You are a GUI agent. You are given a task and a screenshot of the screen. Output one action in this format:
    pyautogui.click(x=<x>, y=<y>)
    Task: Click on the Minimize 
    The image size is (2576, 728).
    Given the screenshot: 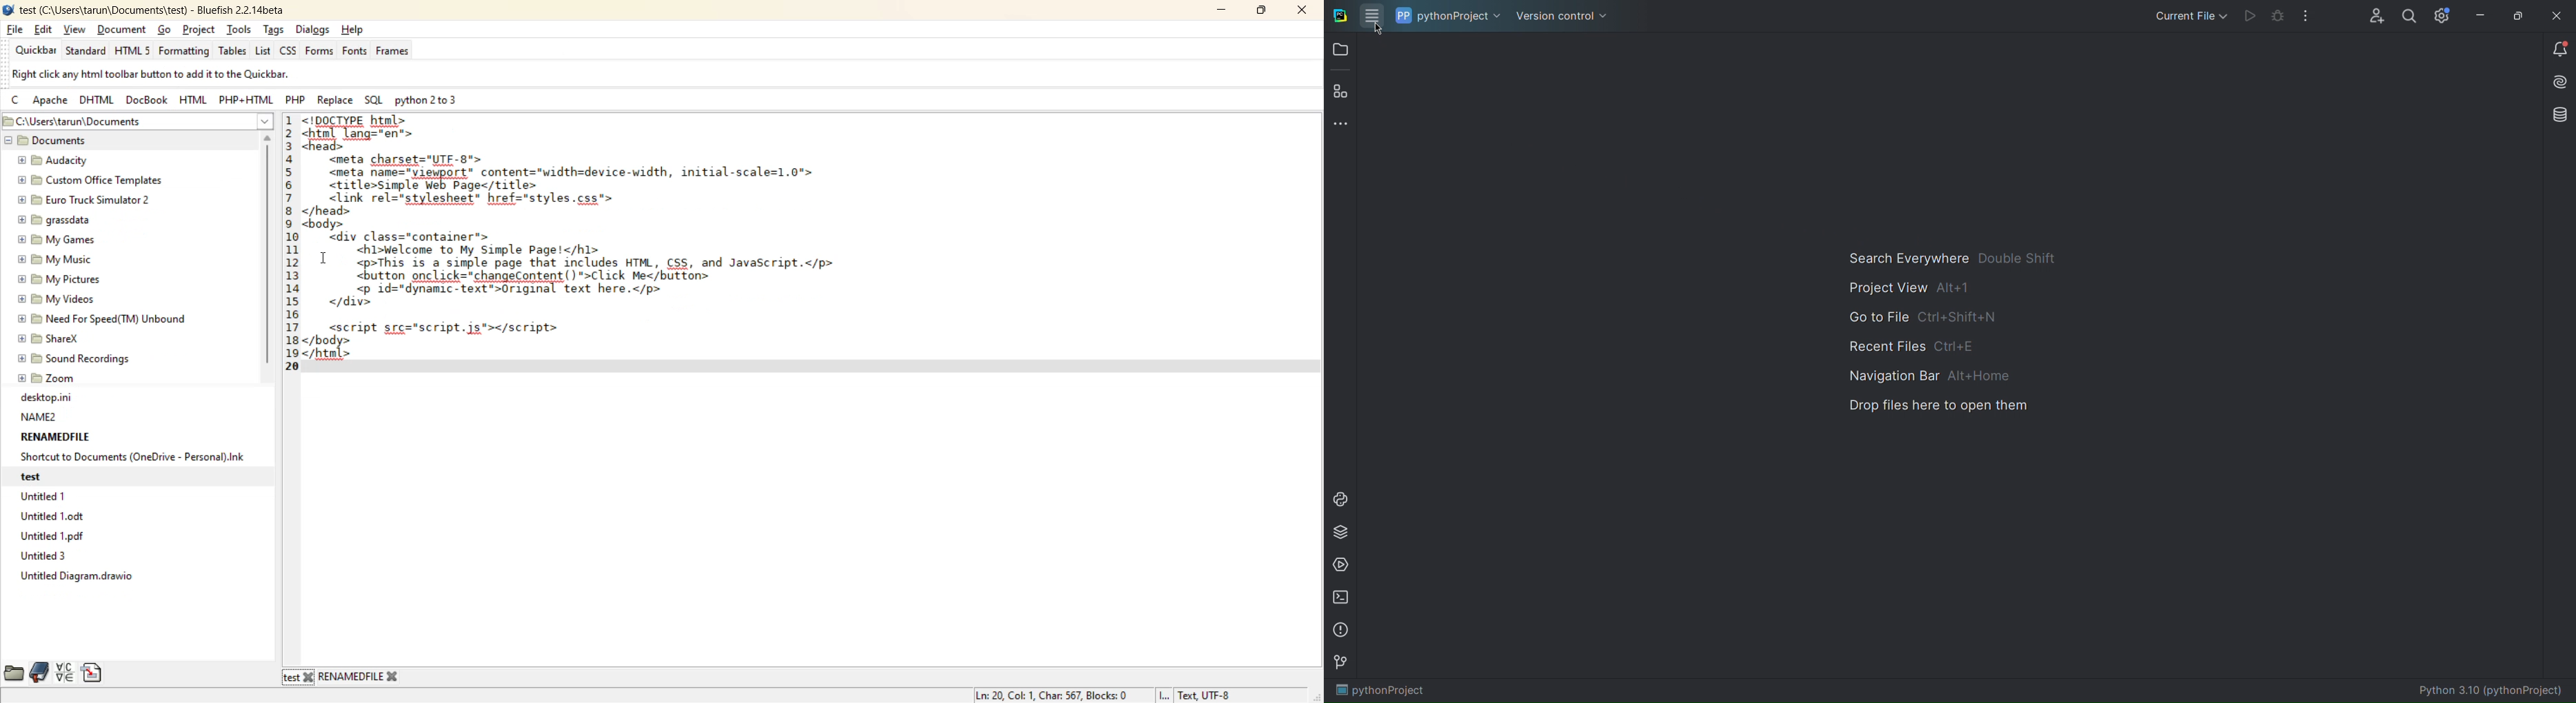 What is the action you would take?
    pyautogui.click(x=2480, y=16)
    